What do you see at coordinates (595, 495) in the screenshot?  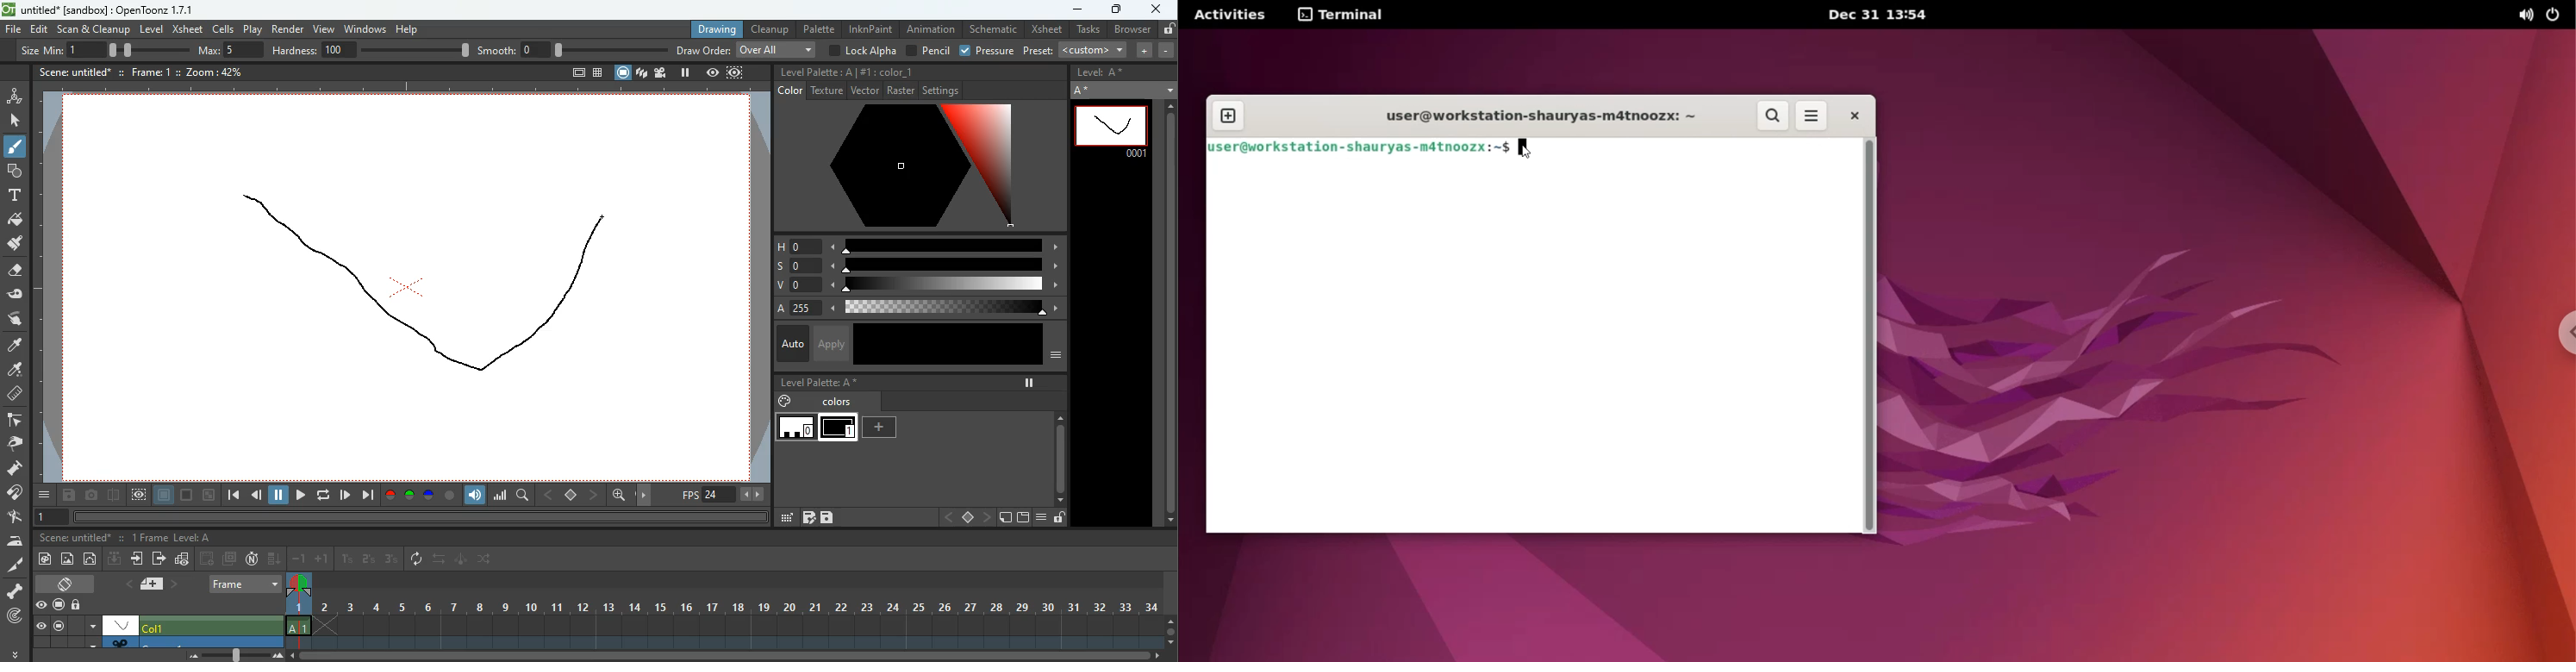 I see `right` at bounding box center [595, 495].